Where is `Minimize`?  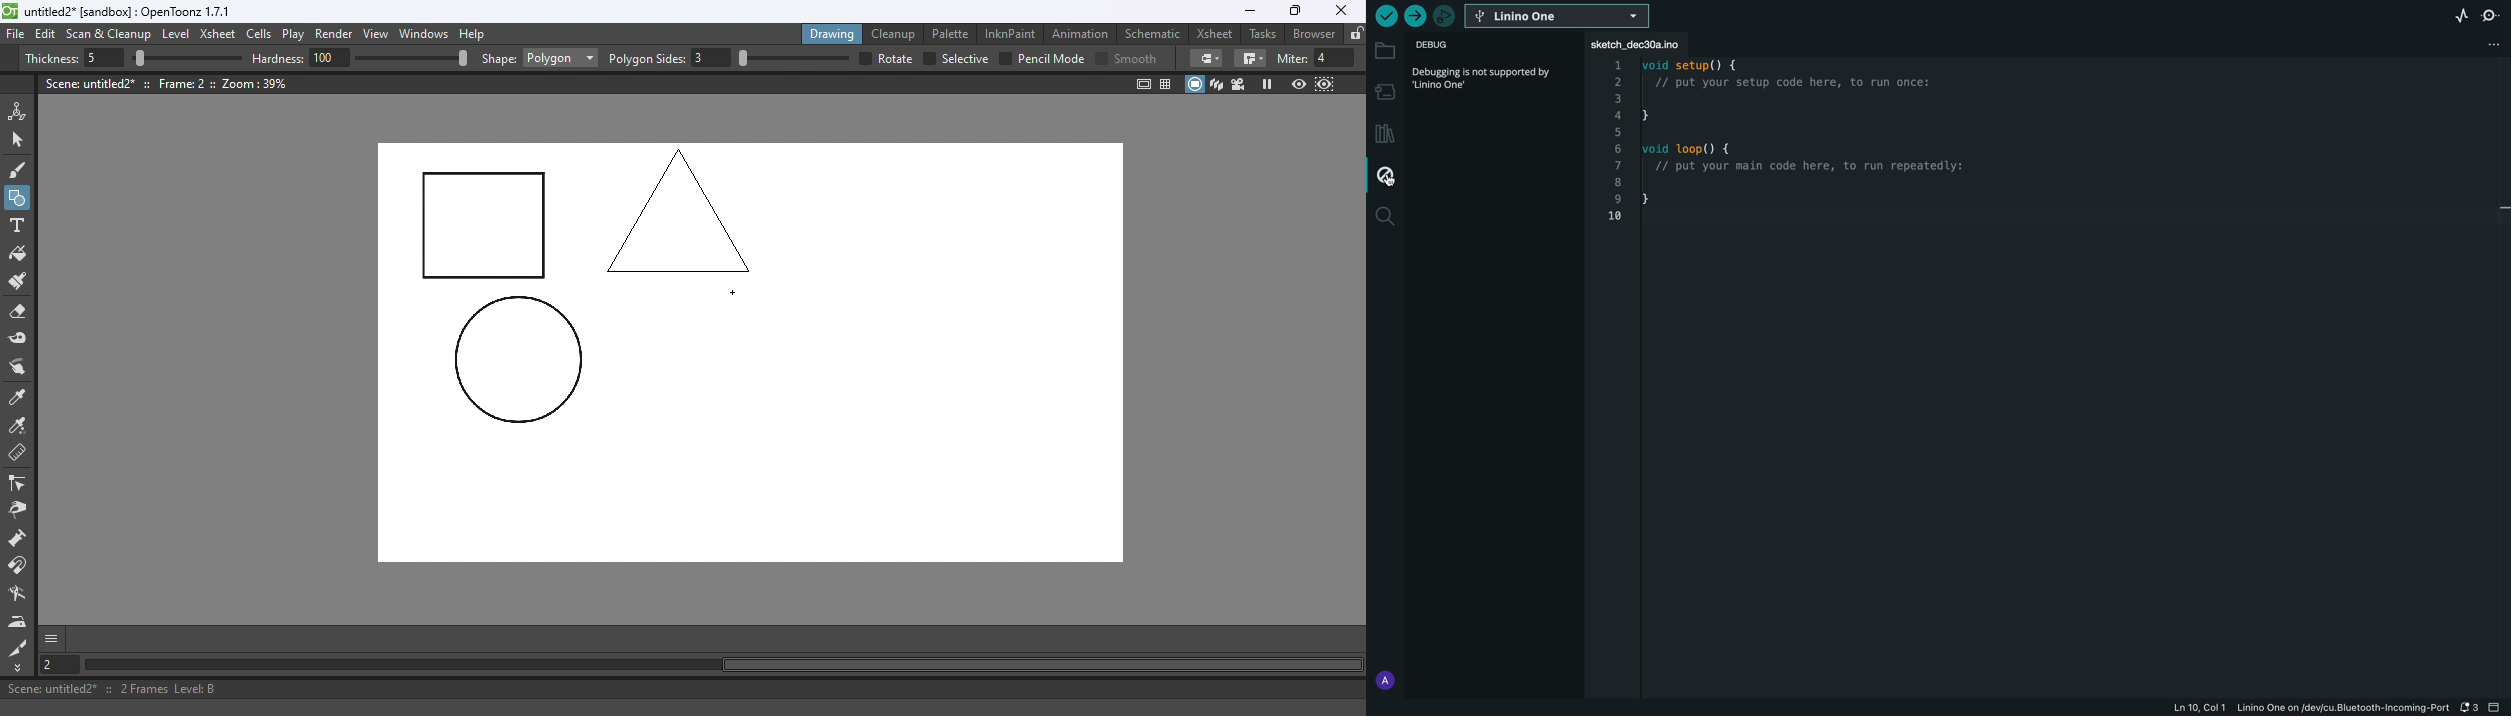
Minimize is located at coordinates (1249, 11).